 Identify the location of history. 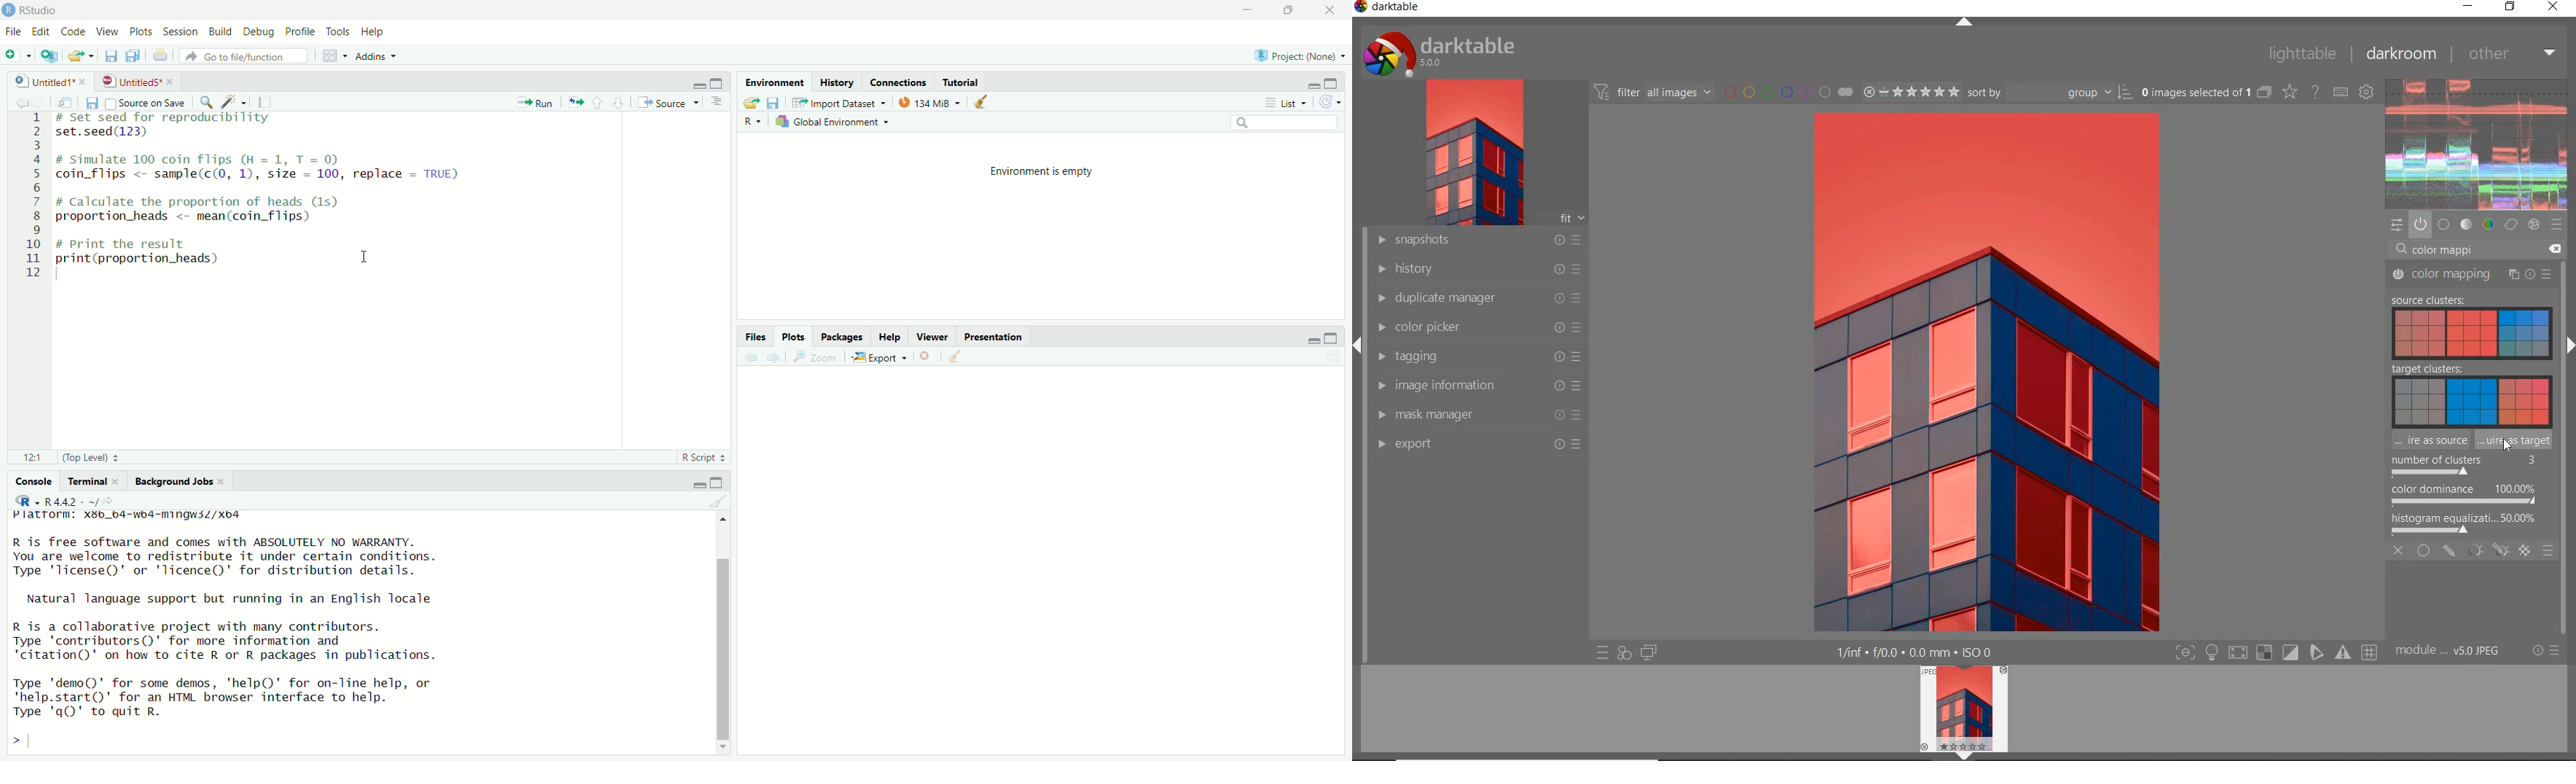
(1477, 268).